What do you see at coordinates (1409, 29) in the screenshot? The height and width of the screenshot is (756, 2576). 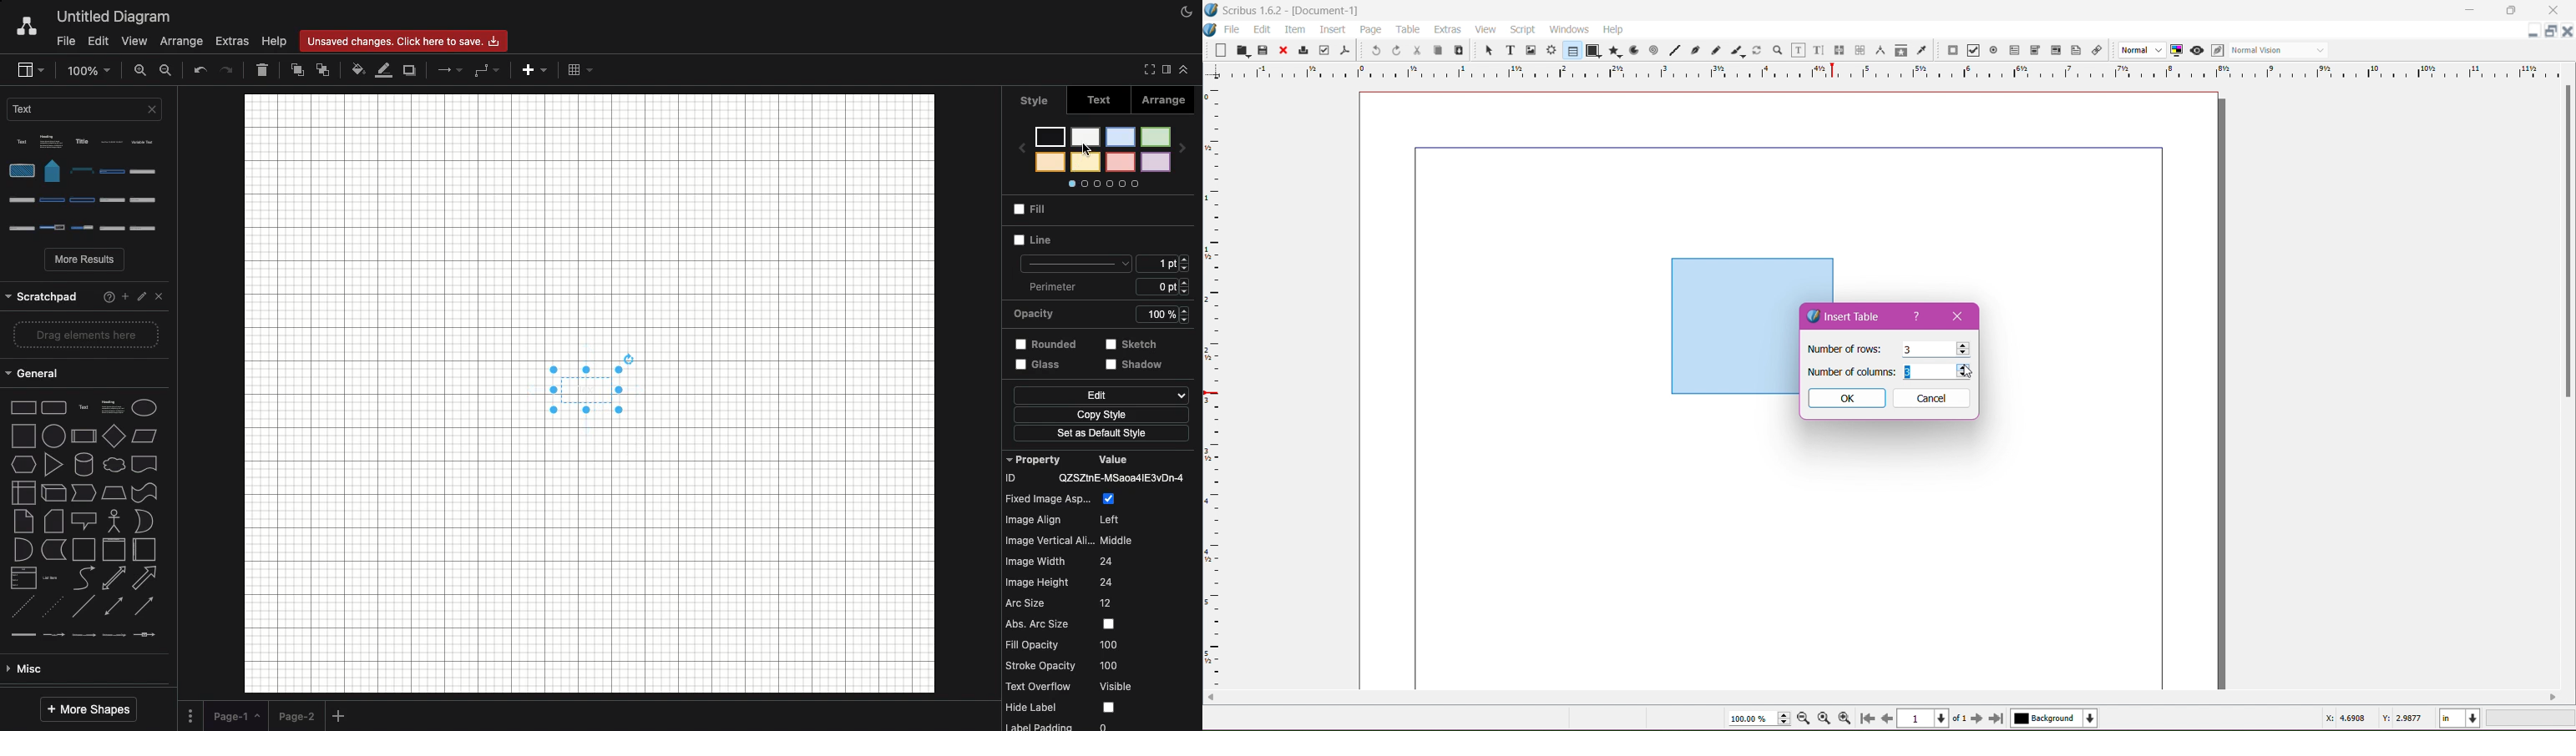 I see `Table` at bounding box center [1409, 29].